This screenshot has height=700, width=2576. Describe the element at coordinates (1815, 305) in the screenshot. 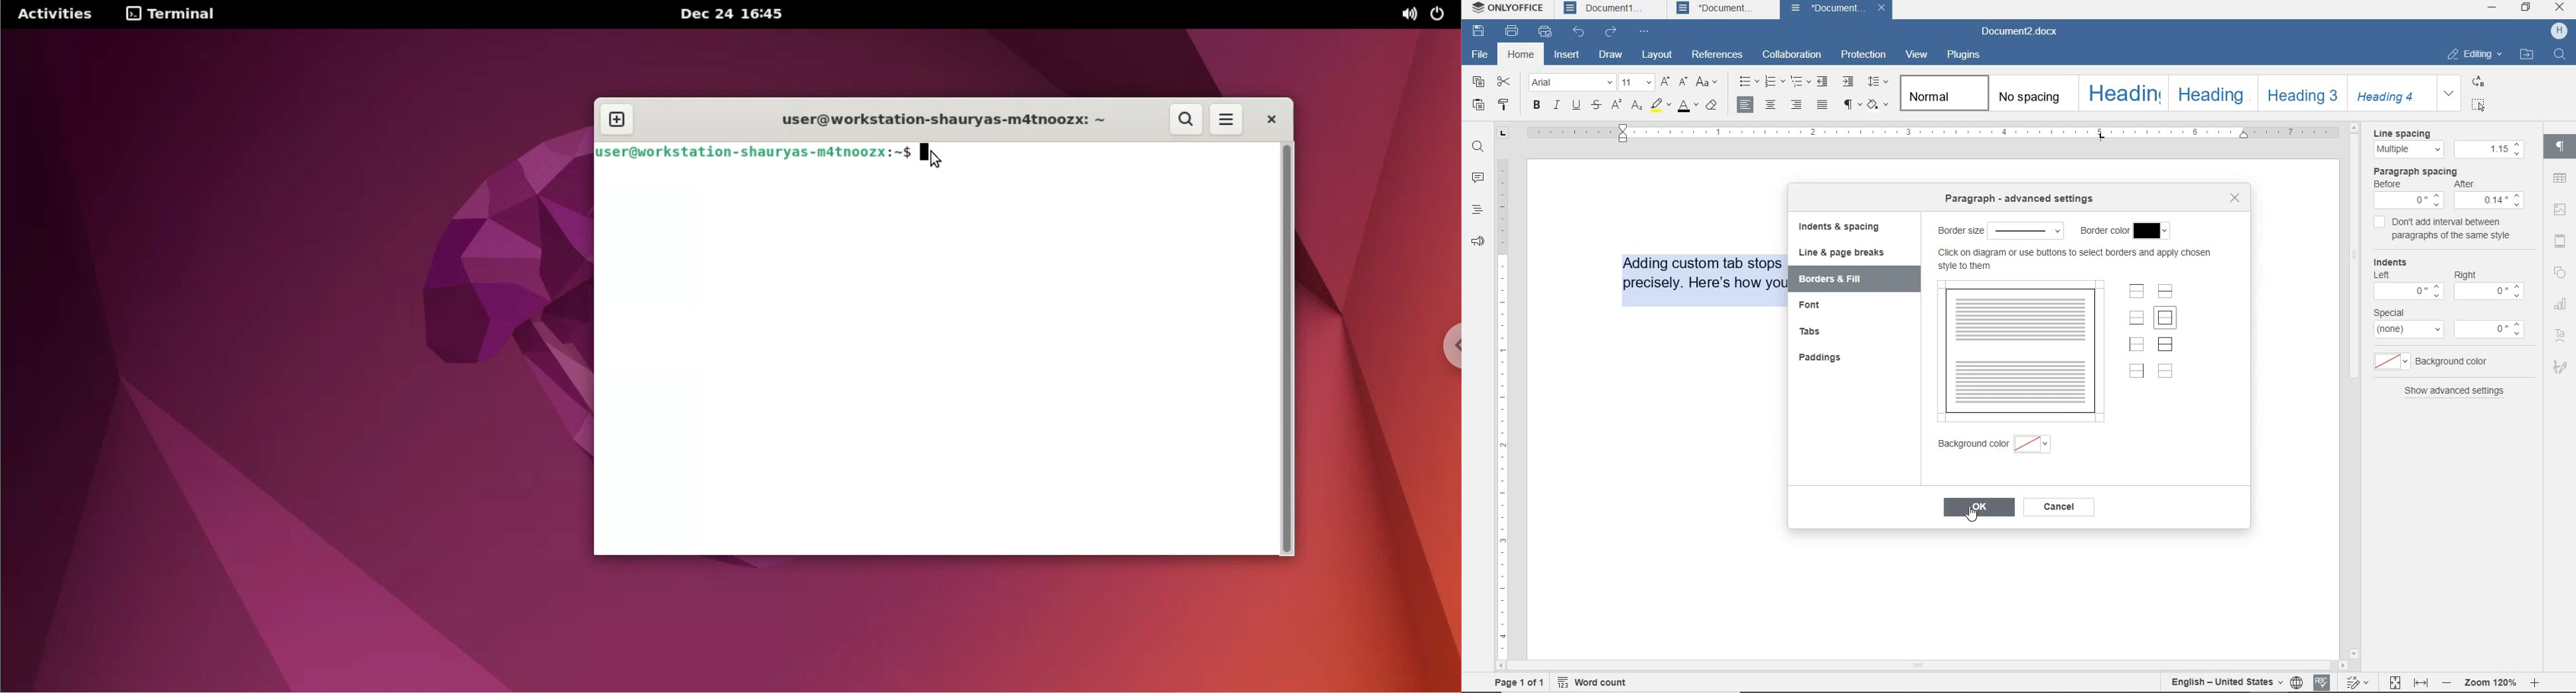

I see `font` at that location.